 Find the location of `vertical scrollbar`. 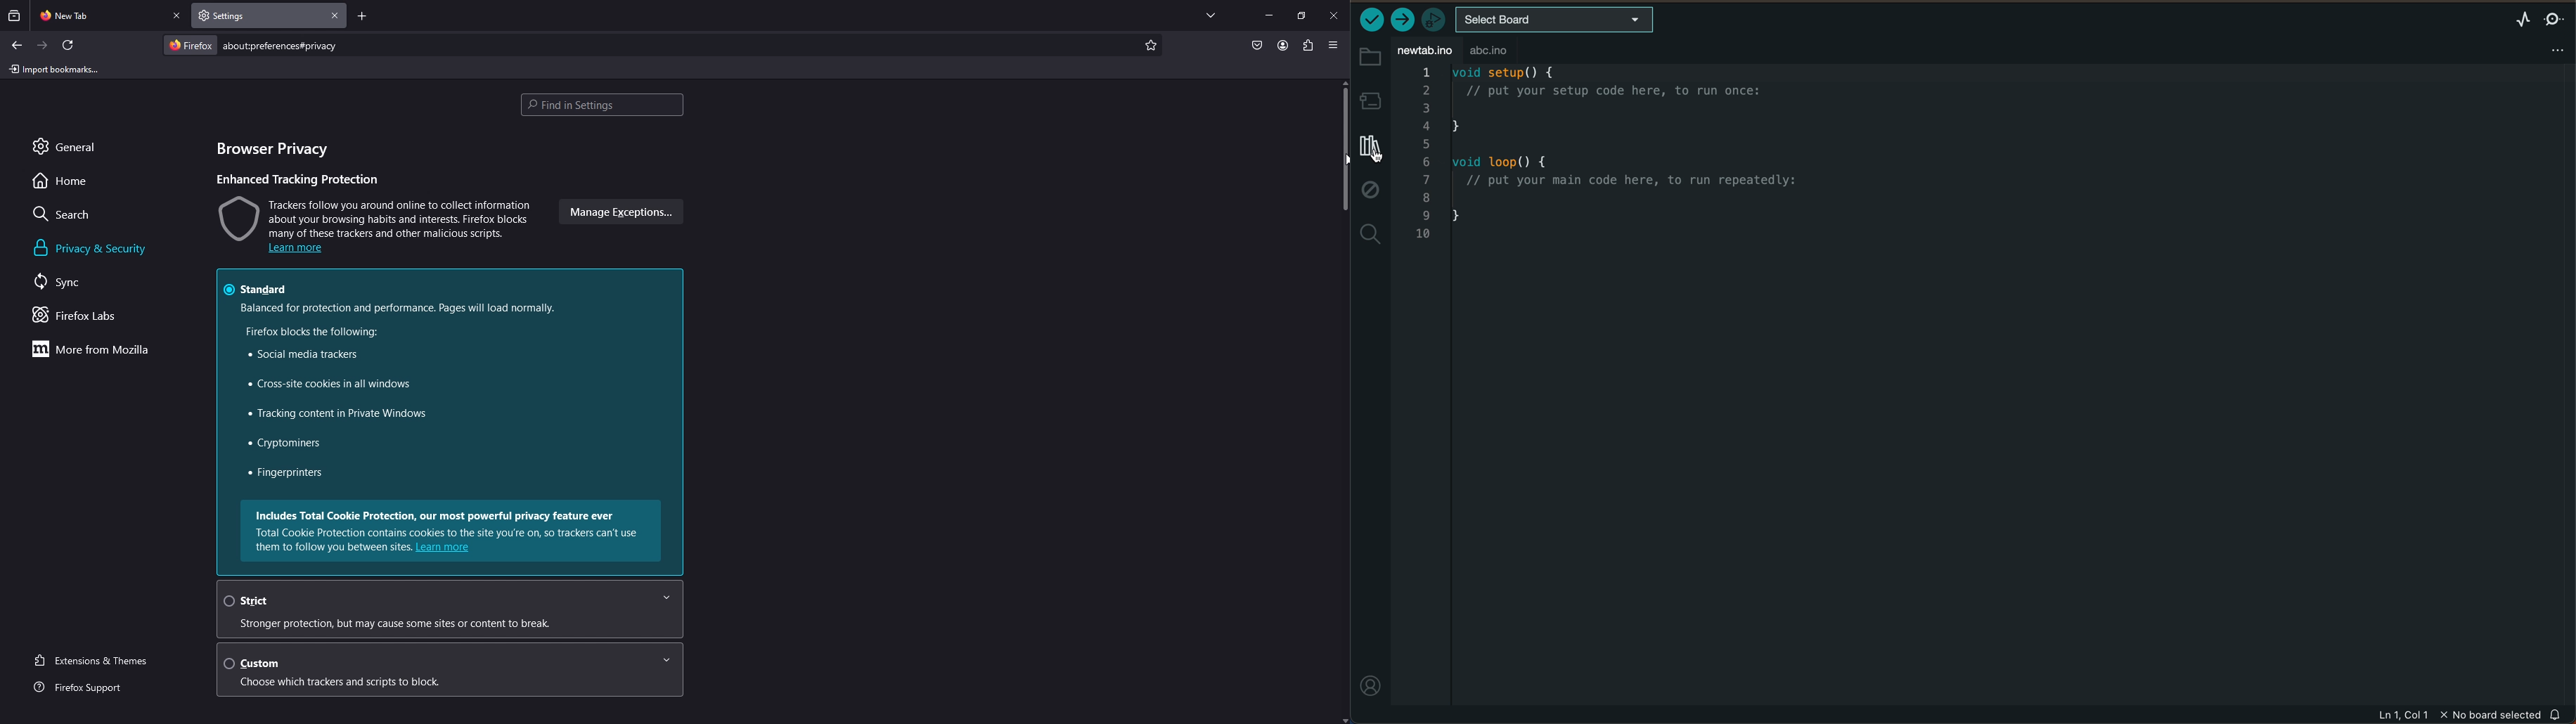

vertical scrollbar is located at coordinates (1341, 152).